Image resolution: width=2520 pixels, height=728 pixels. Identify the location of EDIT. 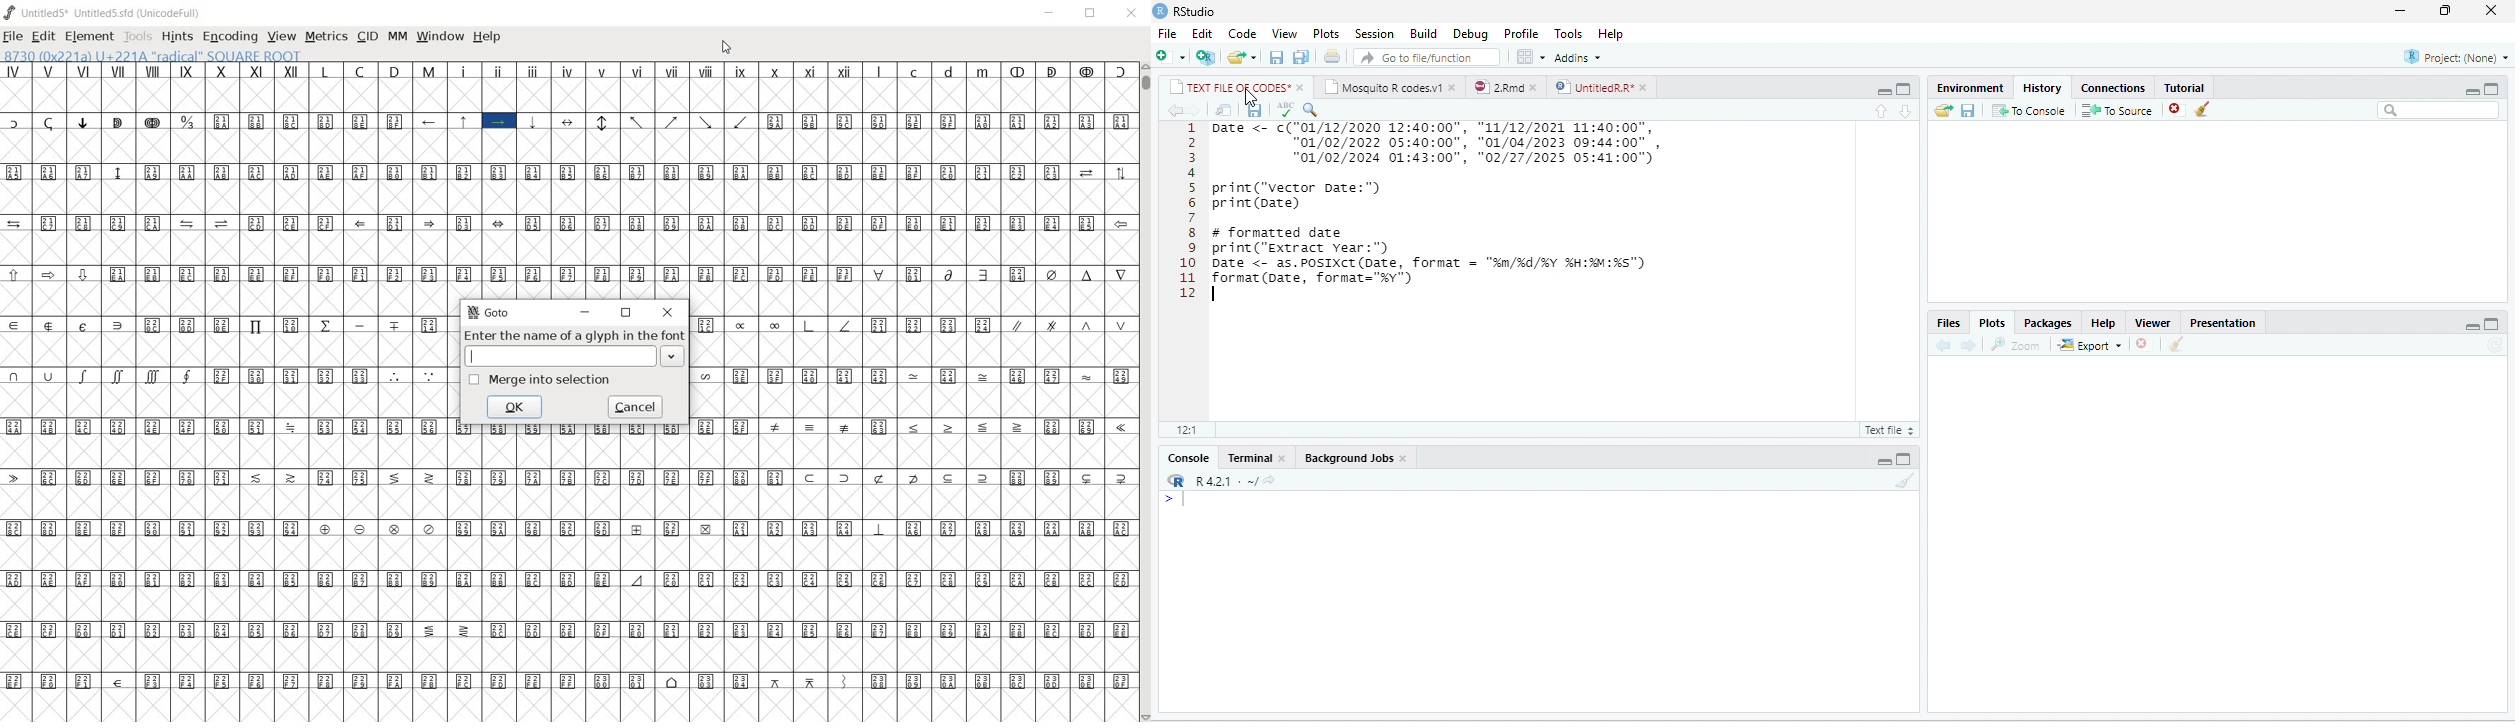
(42, 37).